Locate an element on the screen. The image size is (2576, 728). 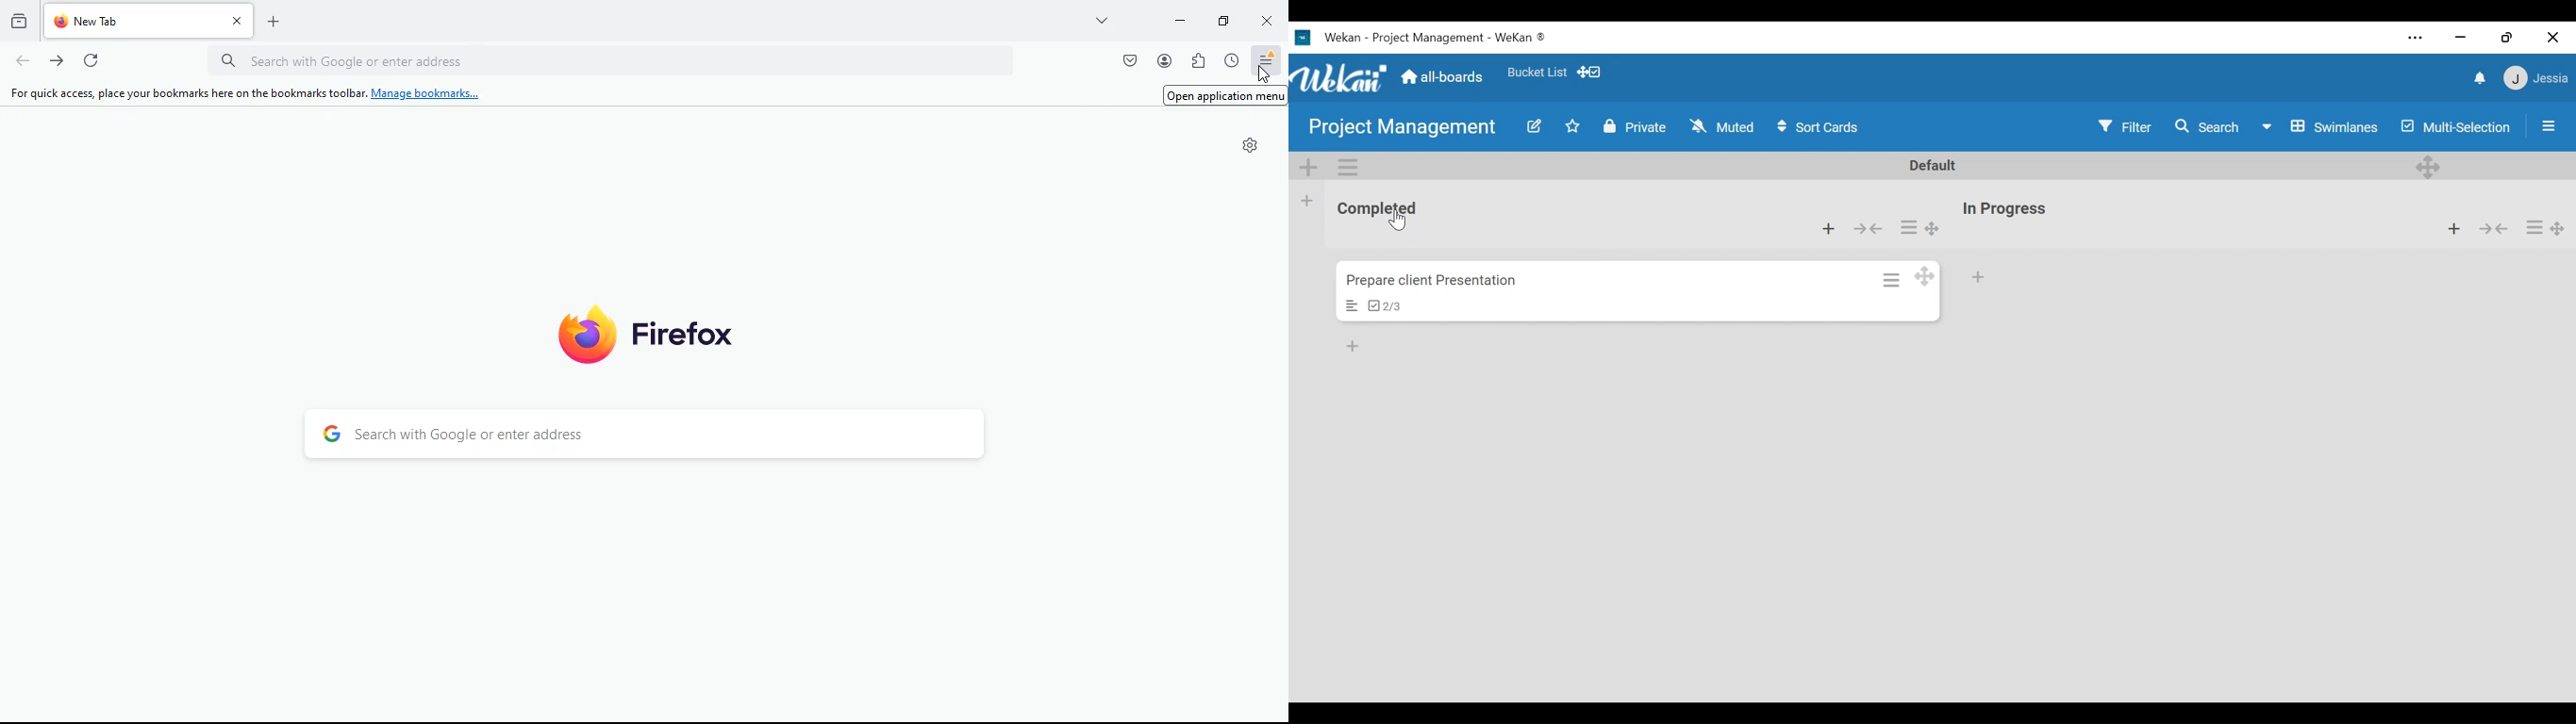
Favorites is located at coordinates (1573, 128).